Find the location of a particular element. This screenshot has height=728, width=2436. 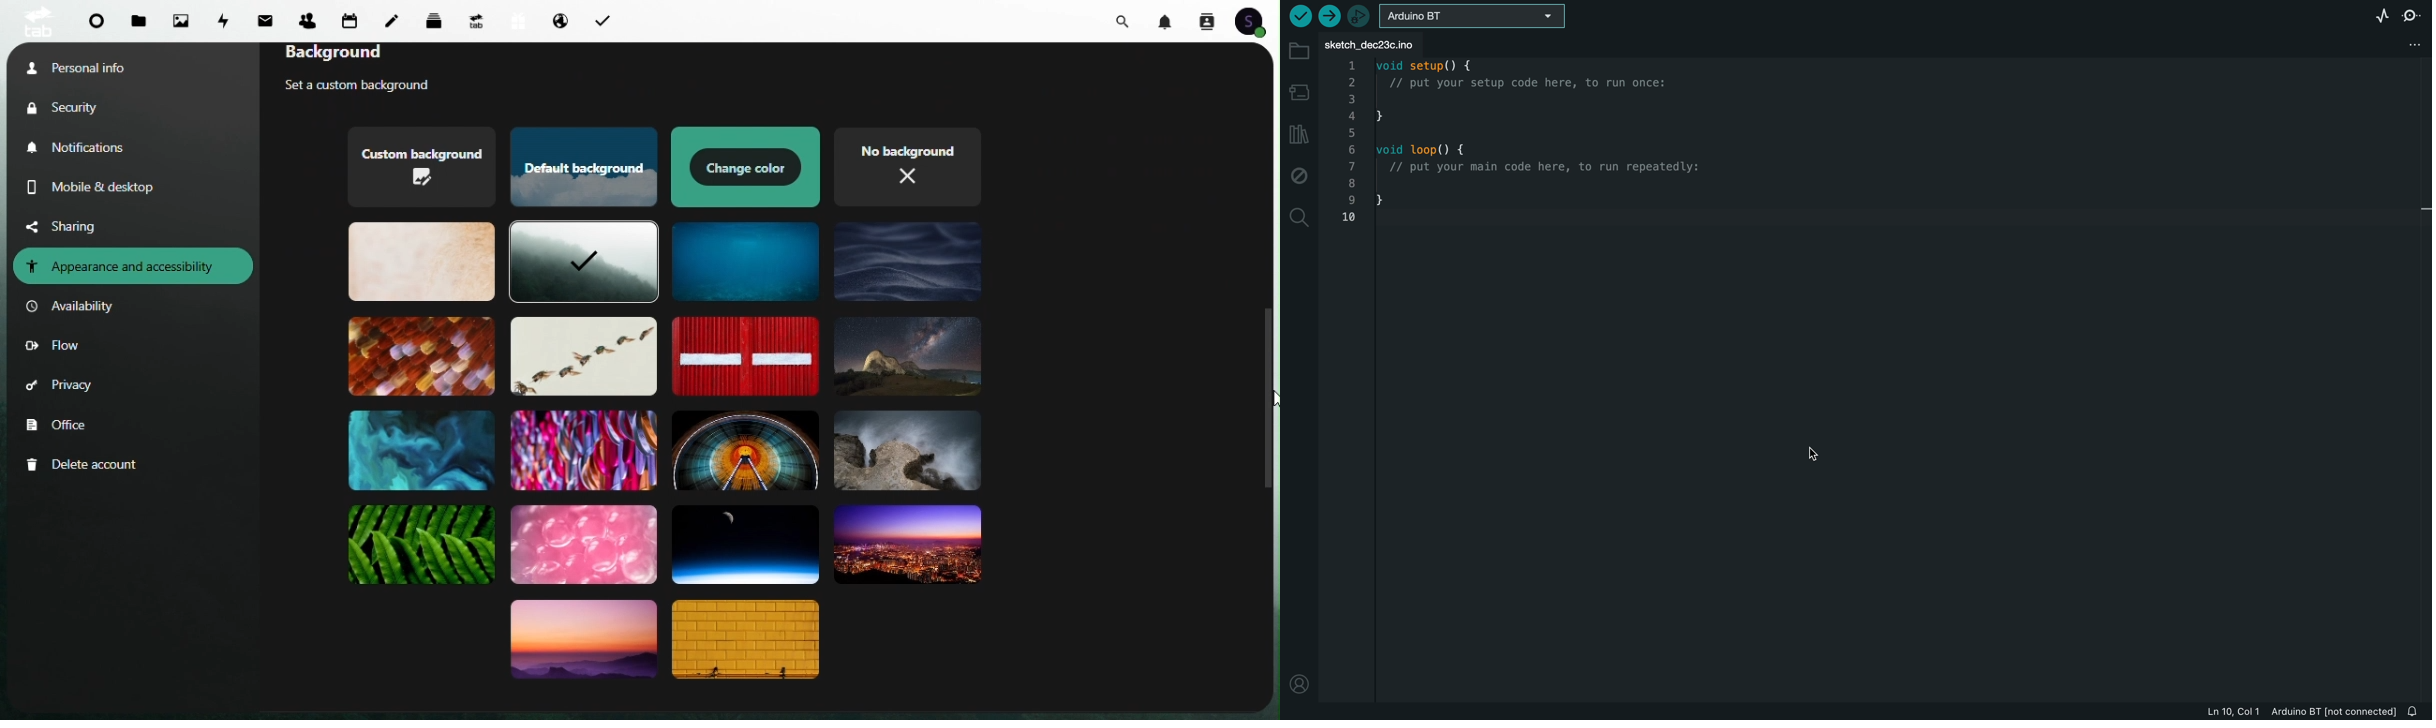

Delete account is located at coordinates (86, 465).